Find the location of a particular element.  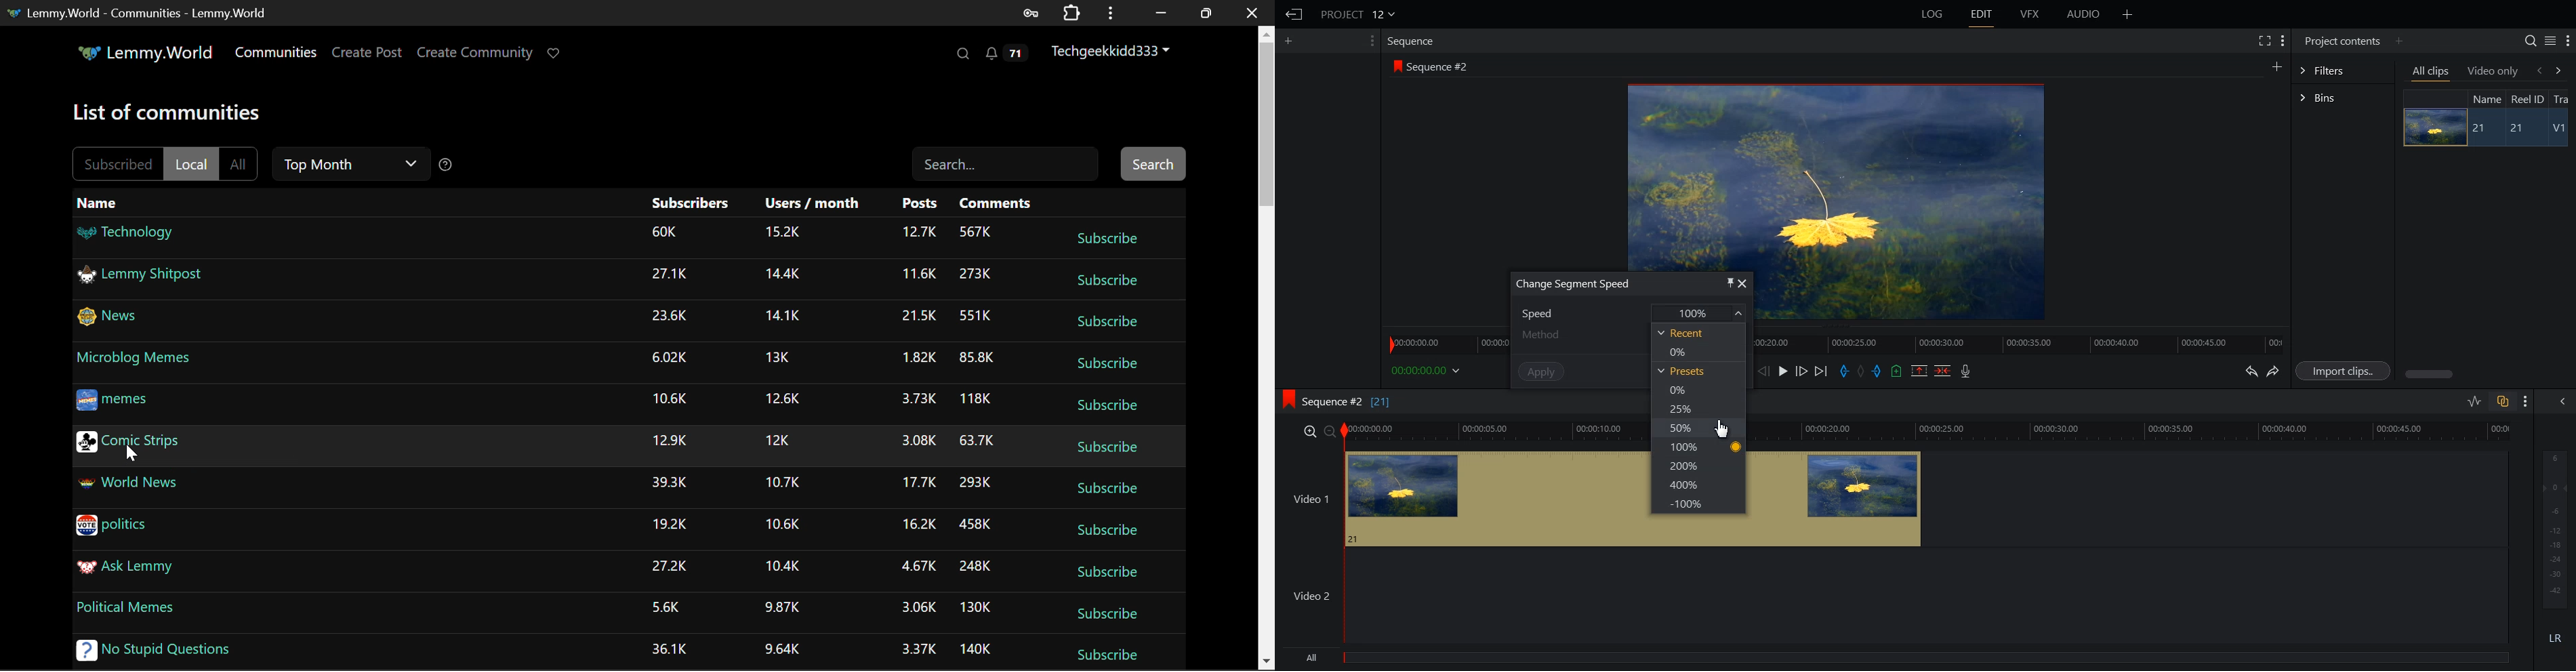

21 is located at coordinates (2522, 129).